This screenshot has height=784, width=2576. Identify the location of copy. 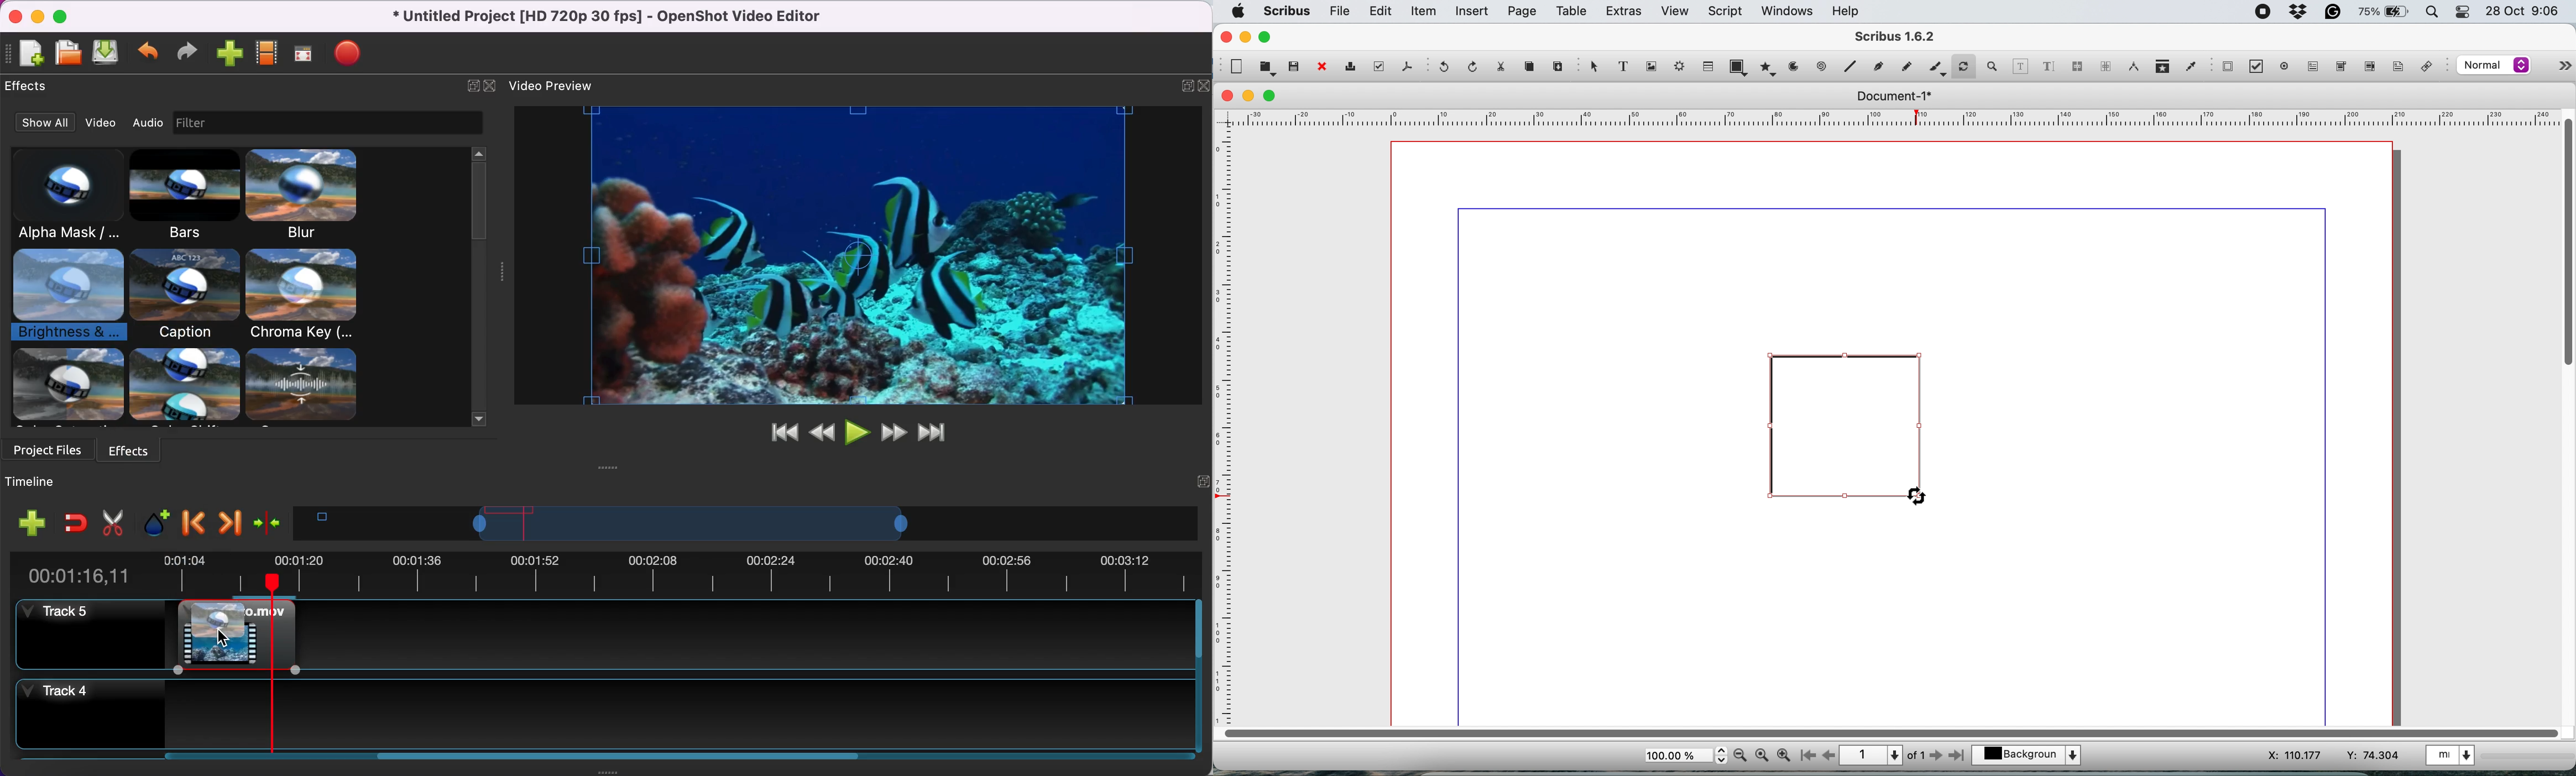
(1533, 69).